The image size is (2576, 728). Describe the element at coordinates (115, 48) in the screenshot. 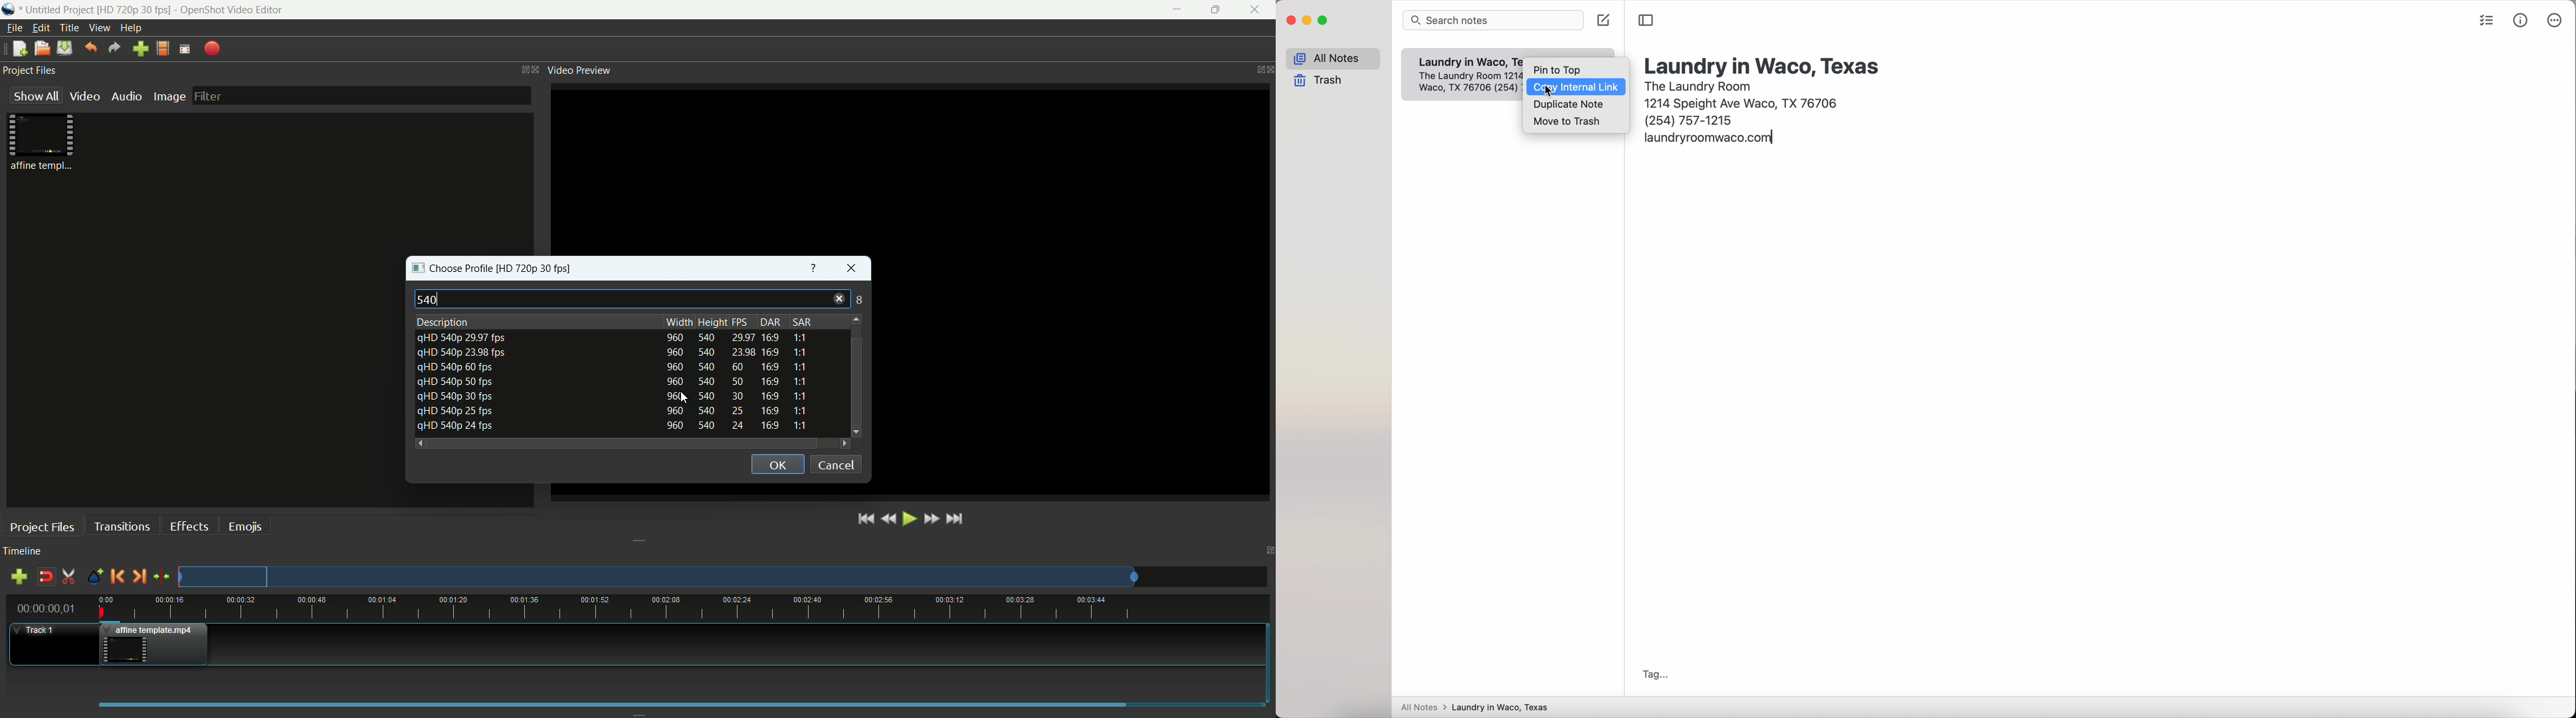

I see `redo` at that location.